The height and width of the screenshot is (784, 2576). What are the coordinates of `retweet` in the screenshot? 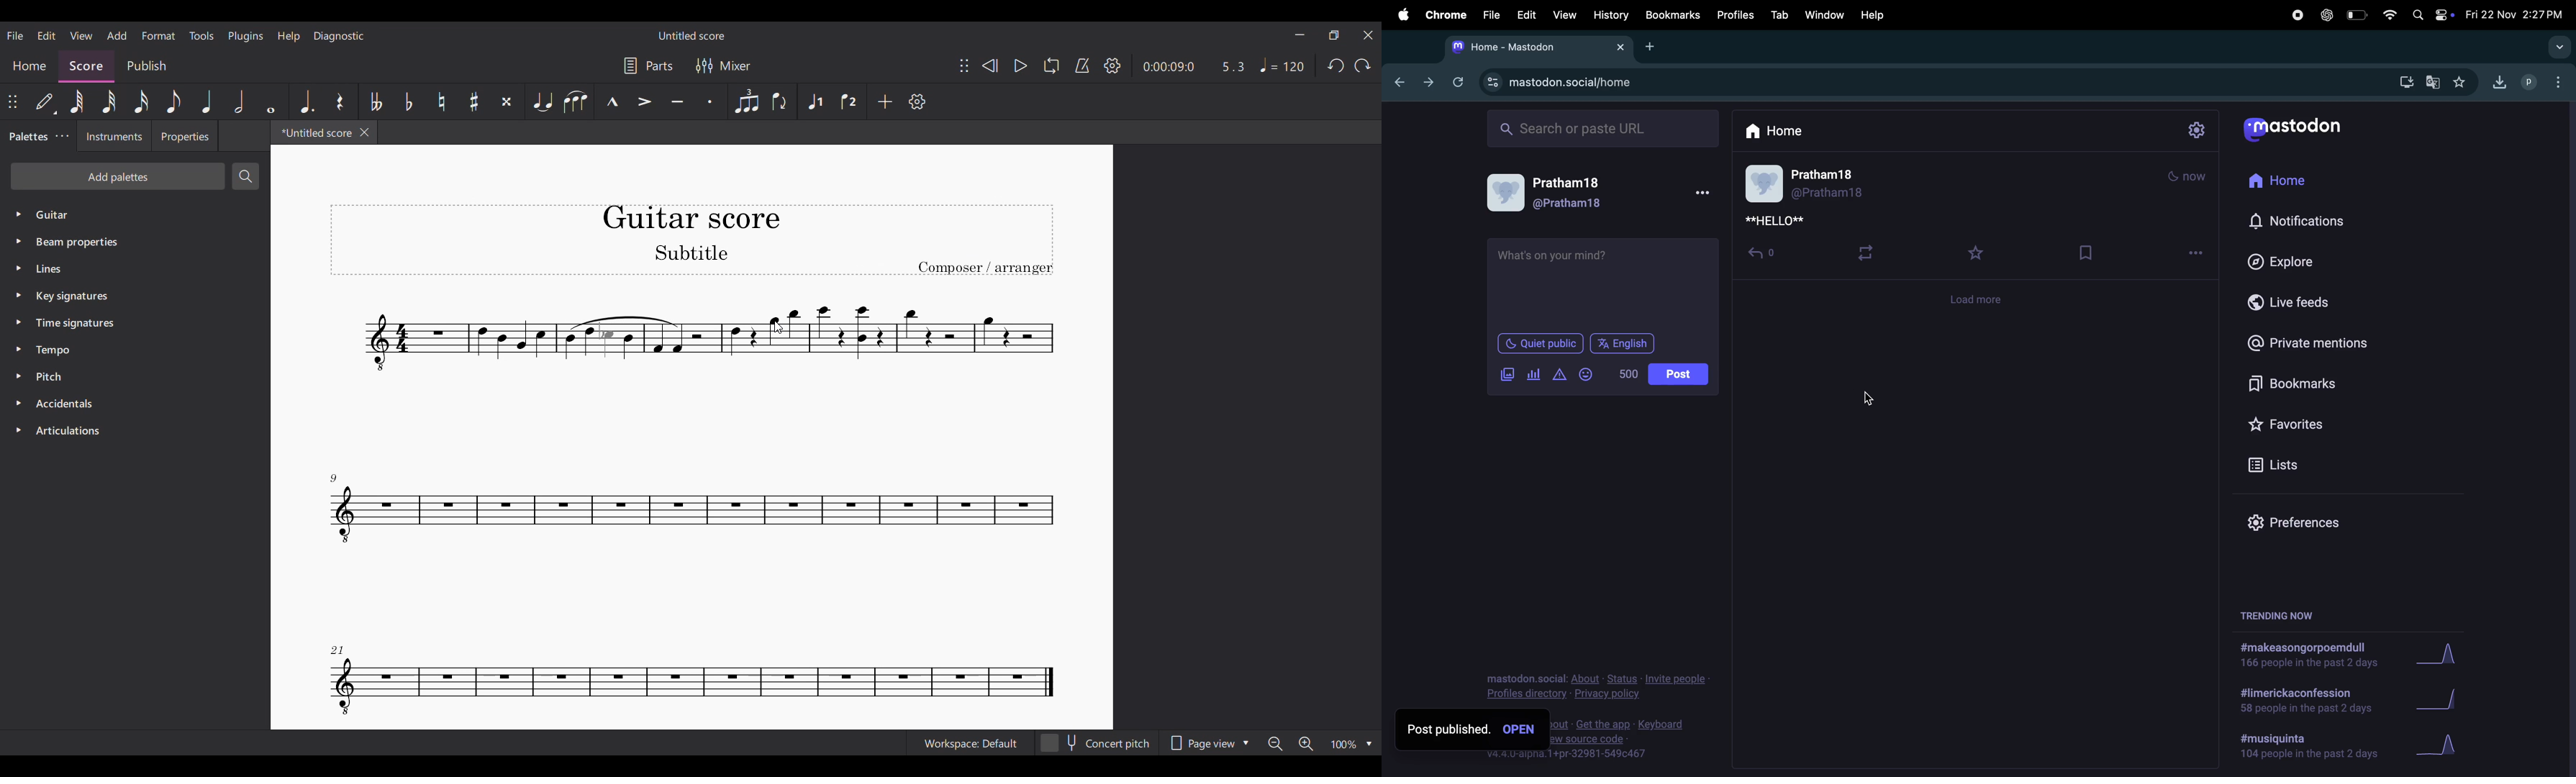 It's located at (1873, 255).